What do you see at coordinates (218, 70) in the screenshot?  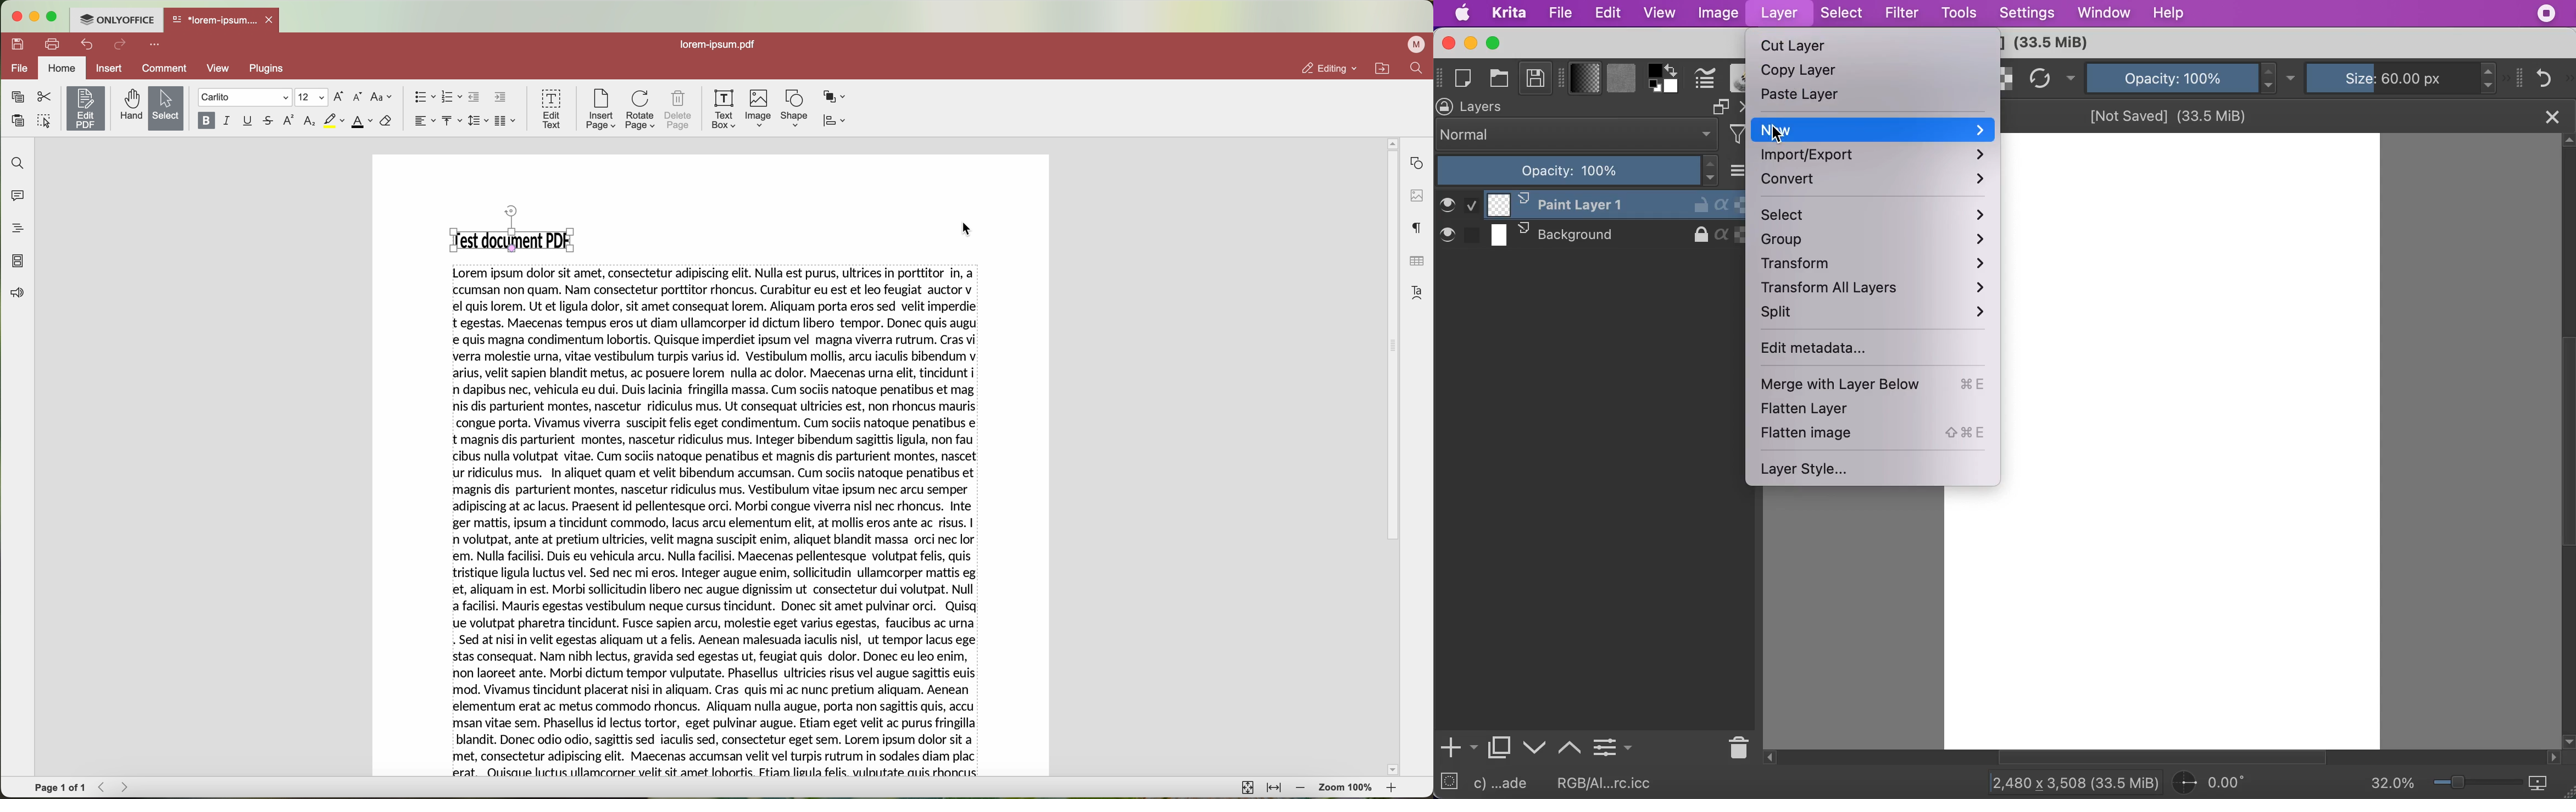 I see `view` at bounding box center [218, 70].